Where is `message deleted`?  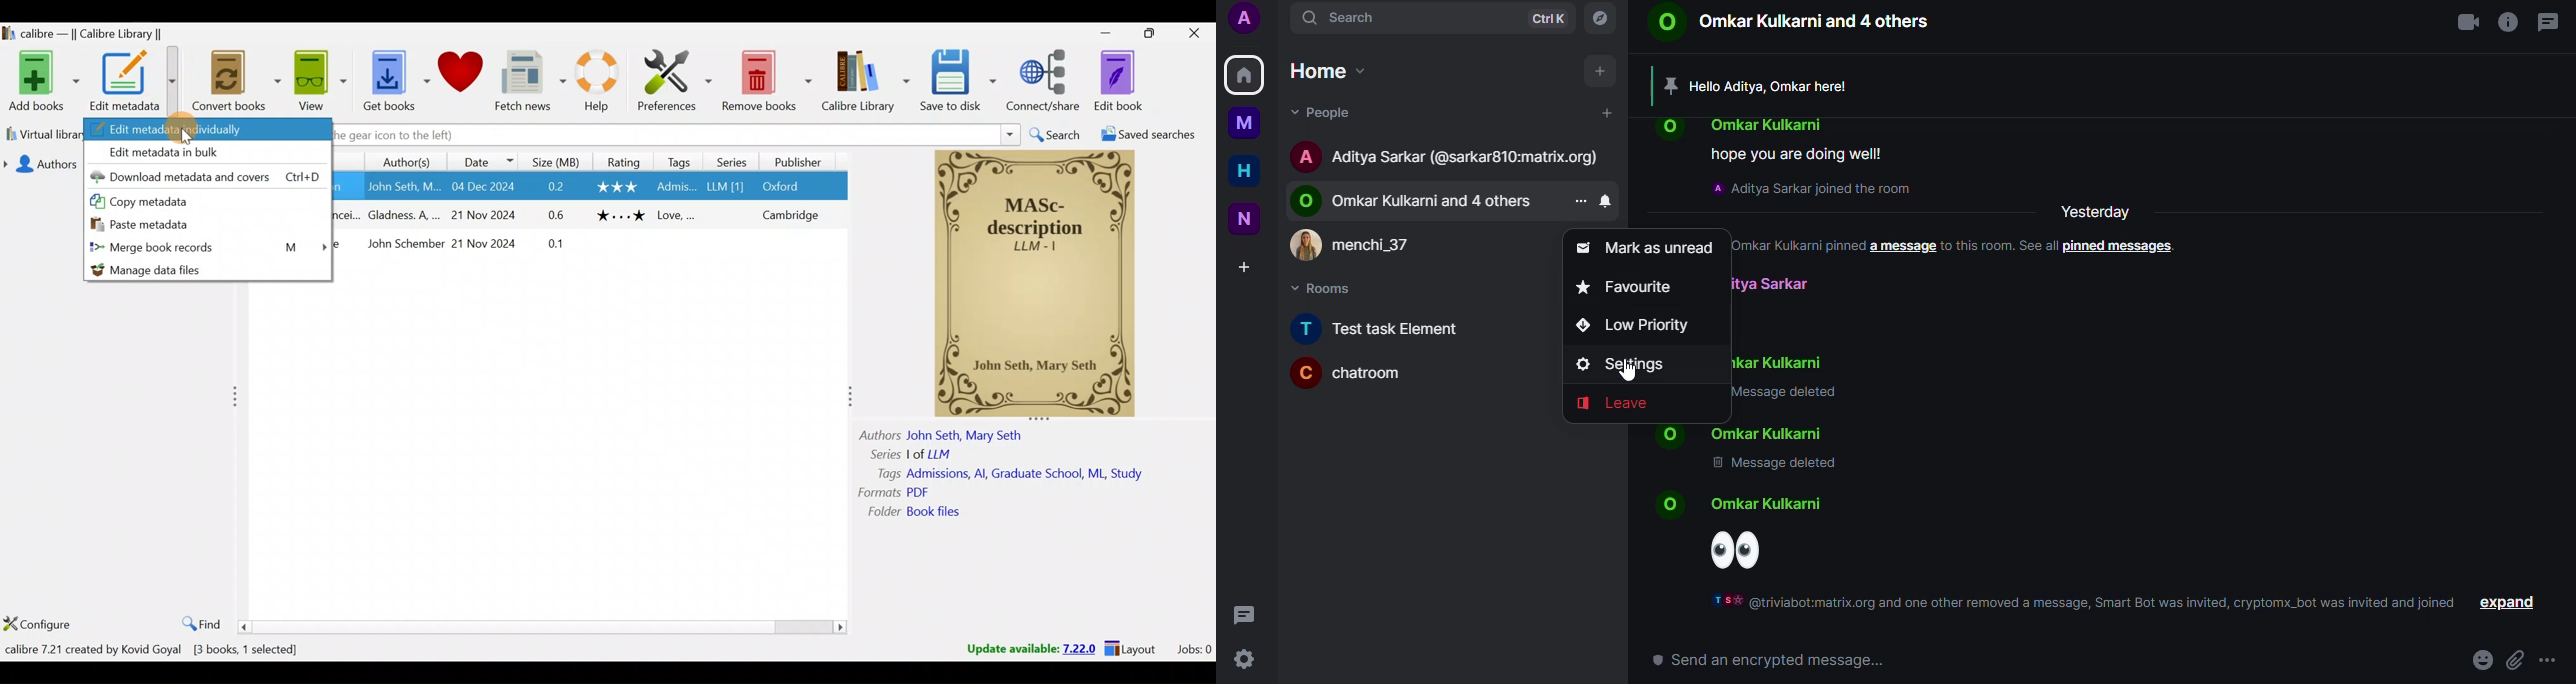
message deleted is located at coordinates (1774, 464).